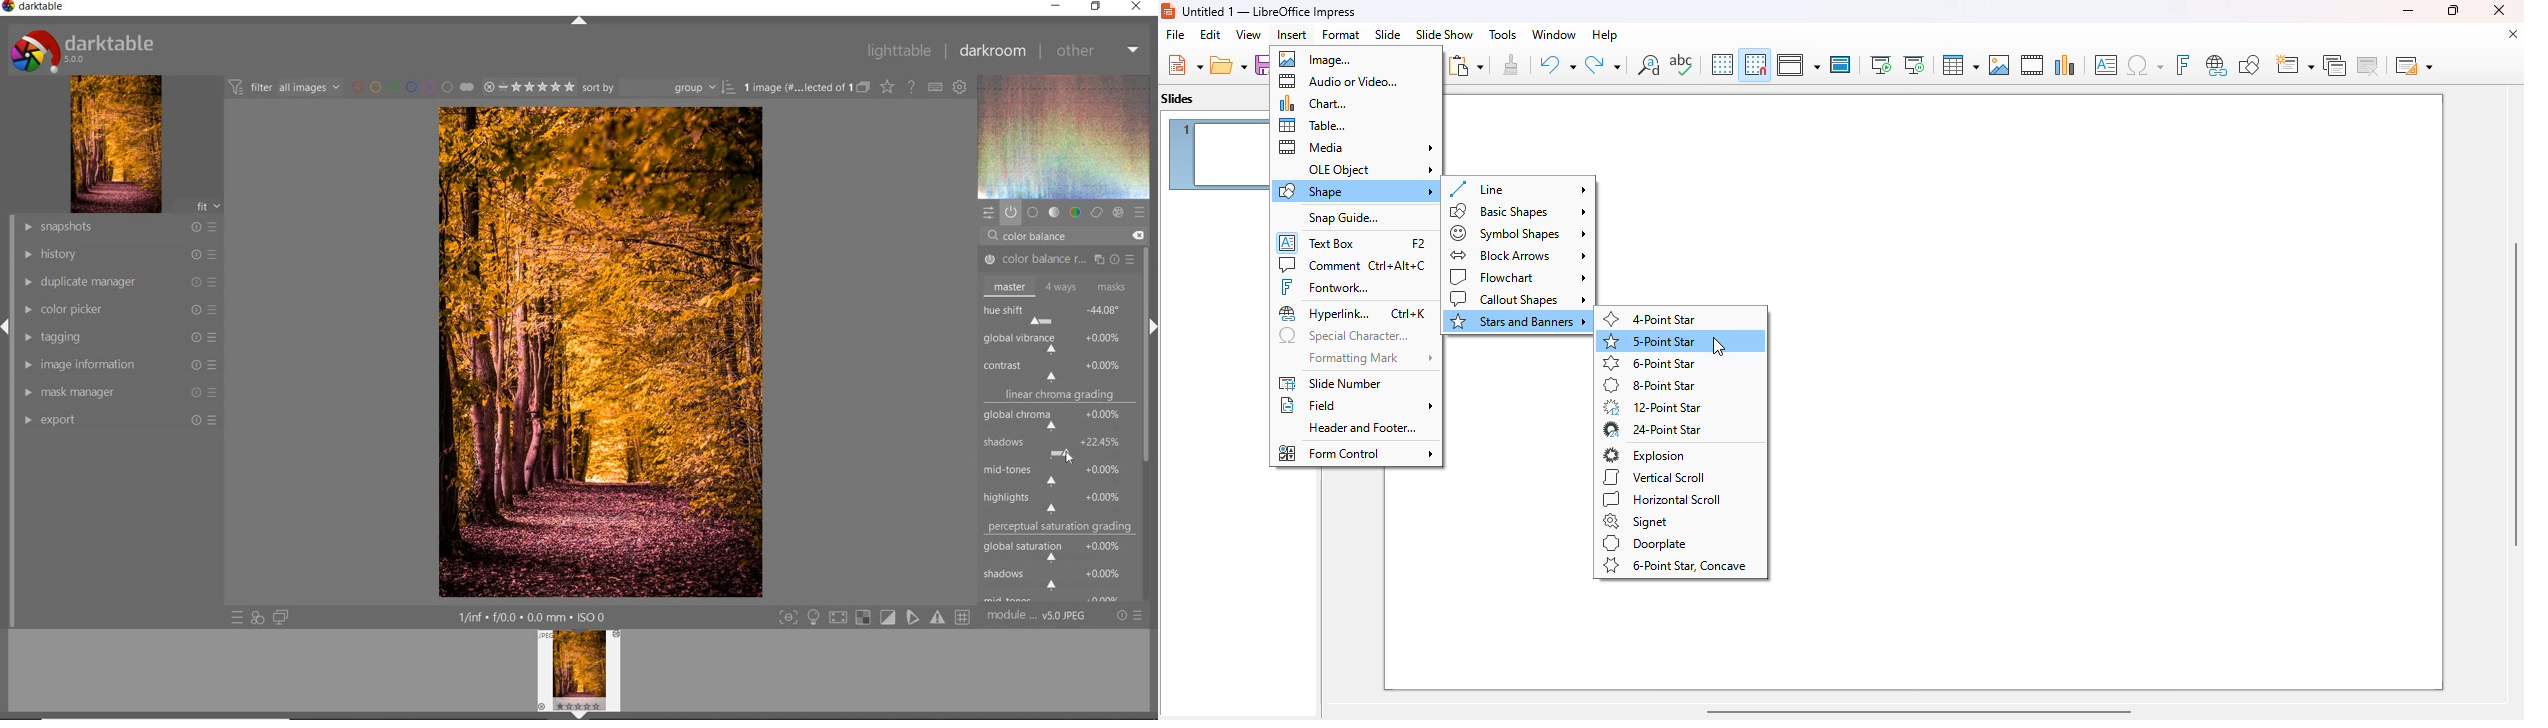 This screenshot has width=2548, height=728. I want to click on color , so click(1074, 212).